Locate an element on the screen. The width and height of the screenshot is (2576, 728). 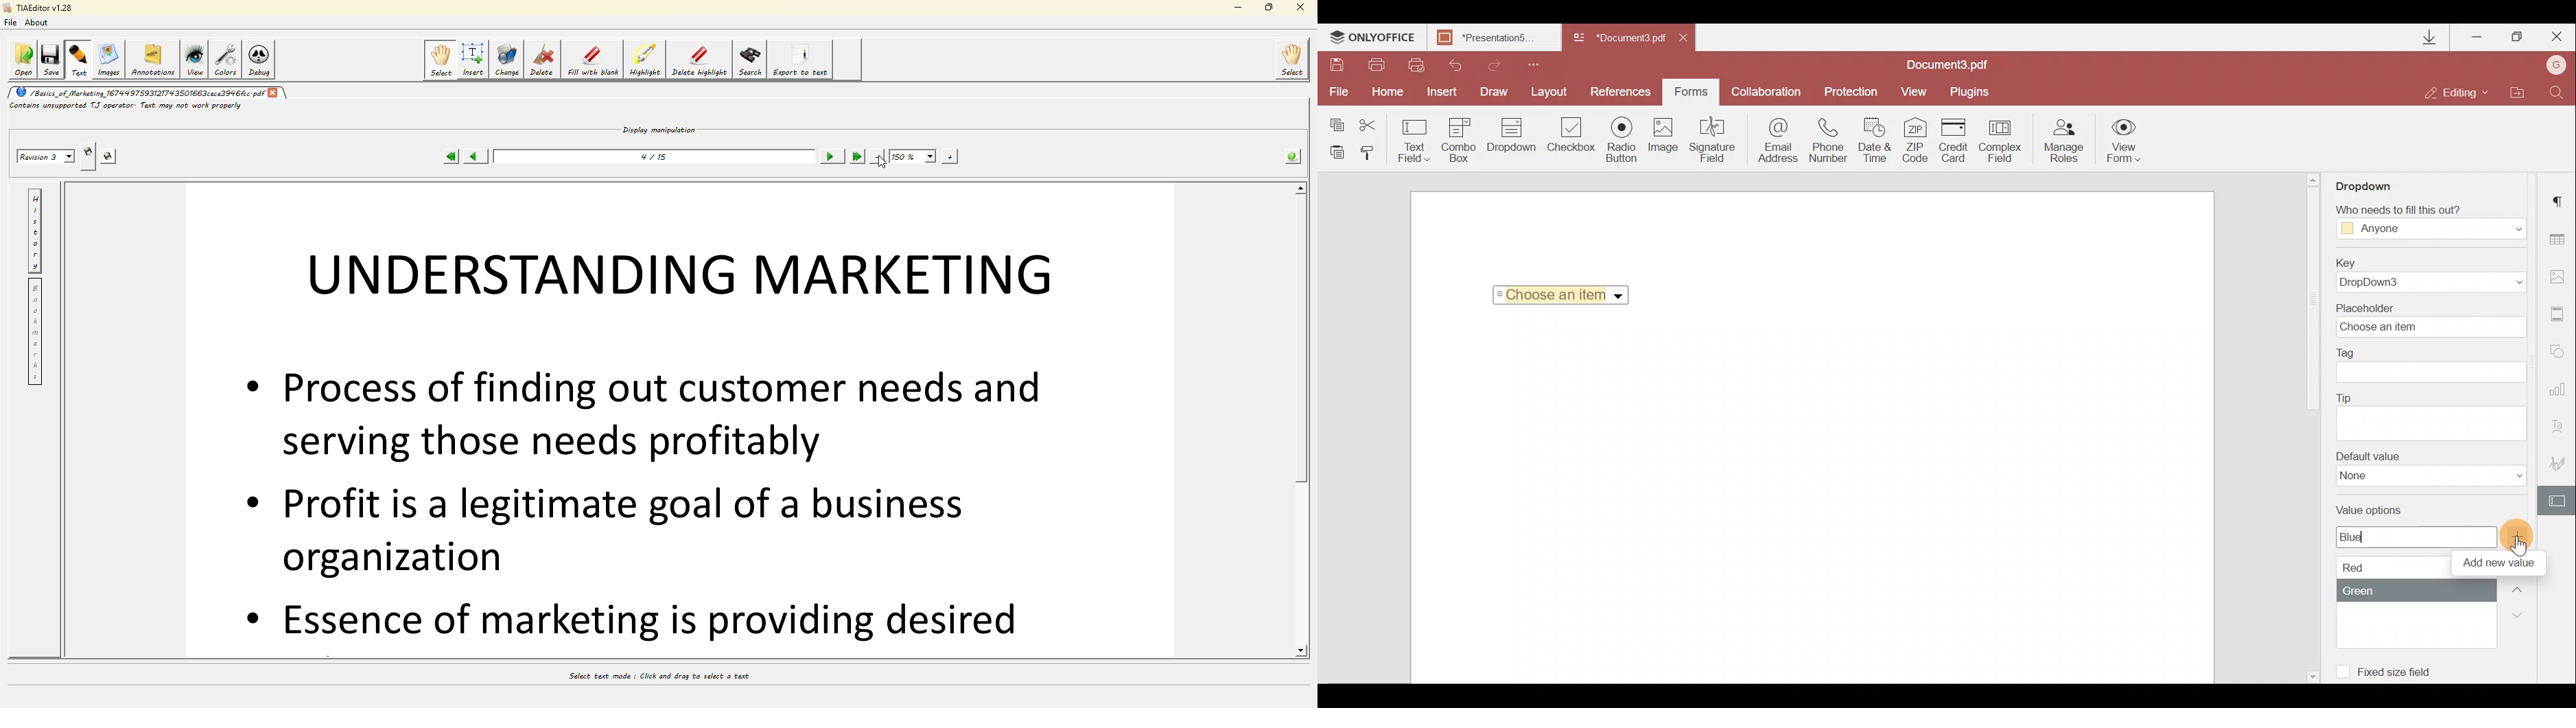
Placeholder is located at coordinates (2428, 320).